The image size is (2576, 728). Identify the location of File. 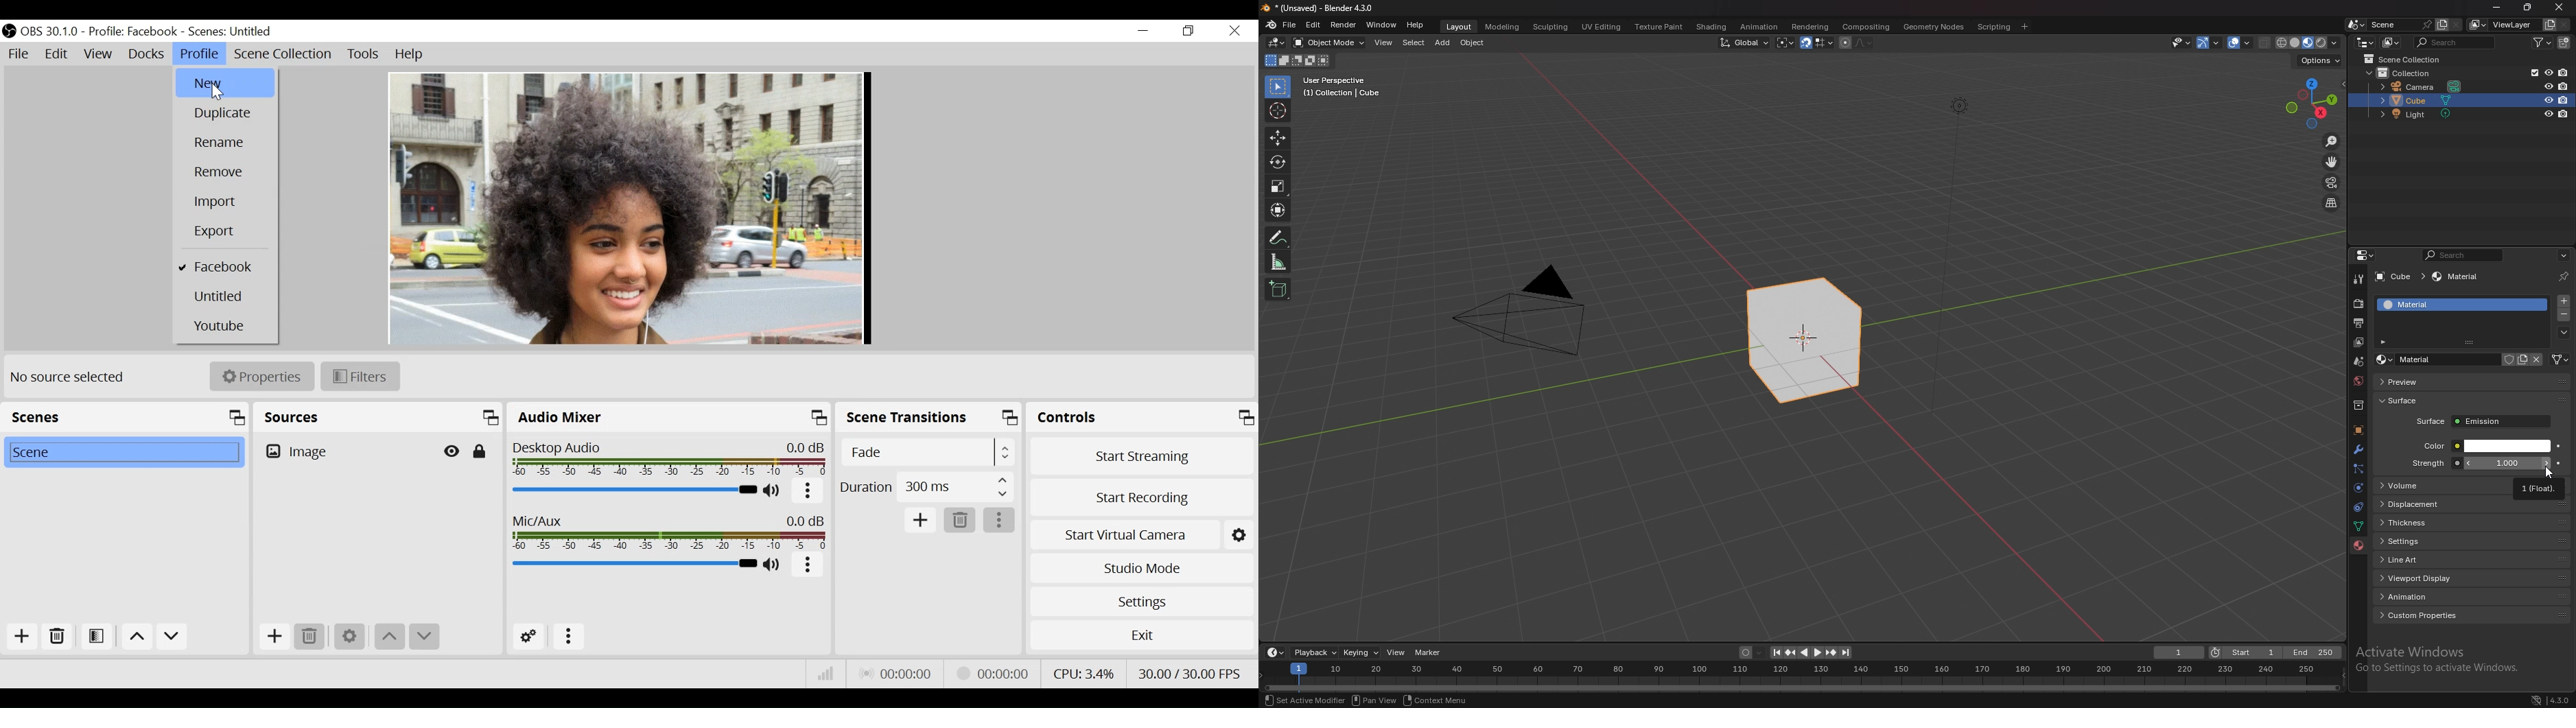
(20, 54).